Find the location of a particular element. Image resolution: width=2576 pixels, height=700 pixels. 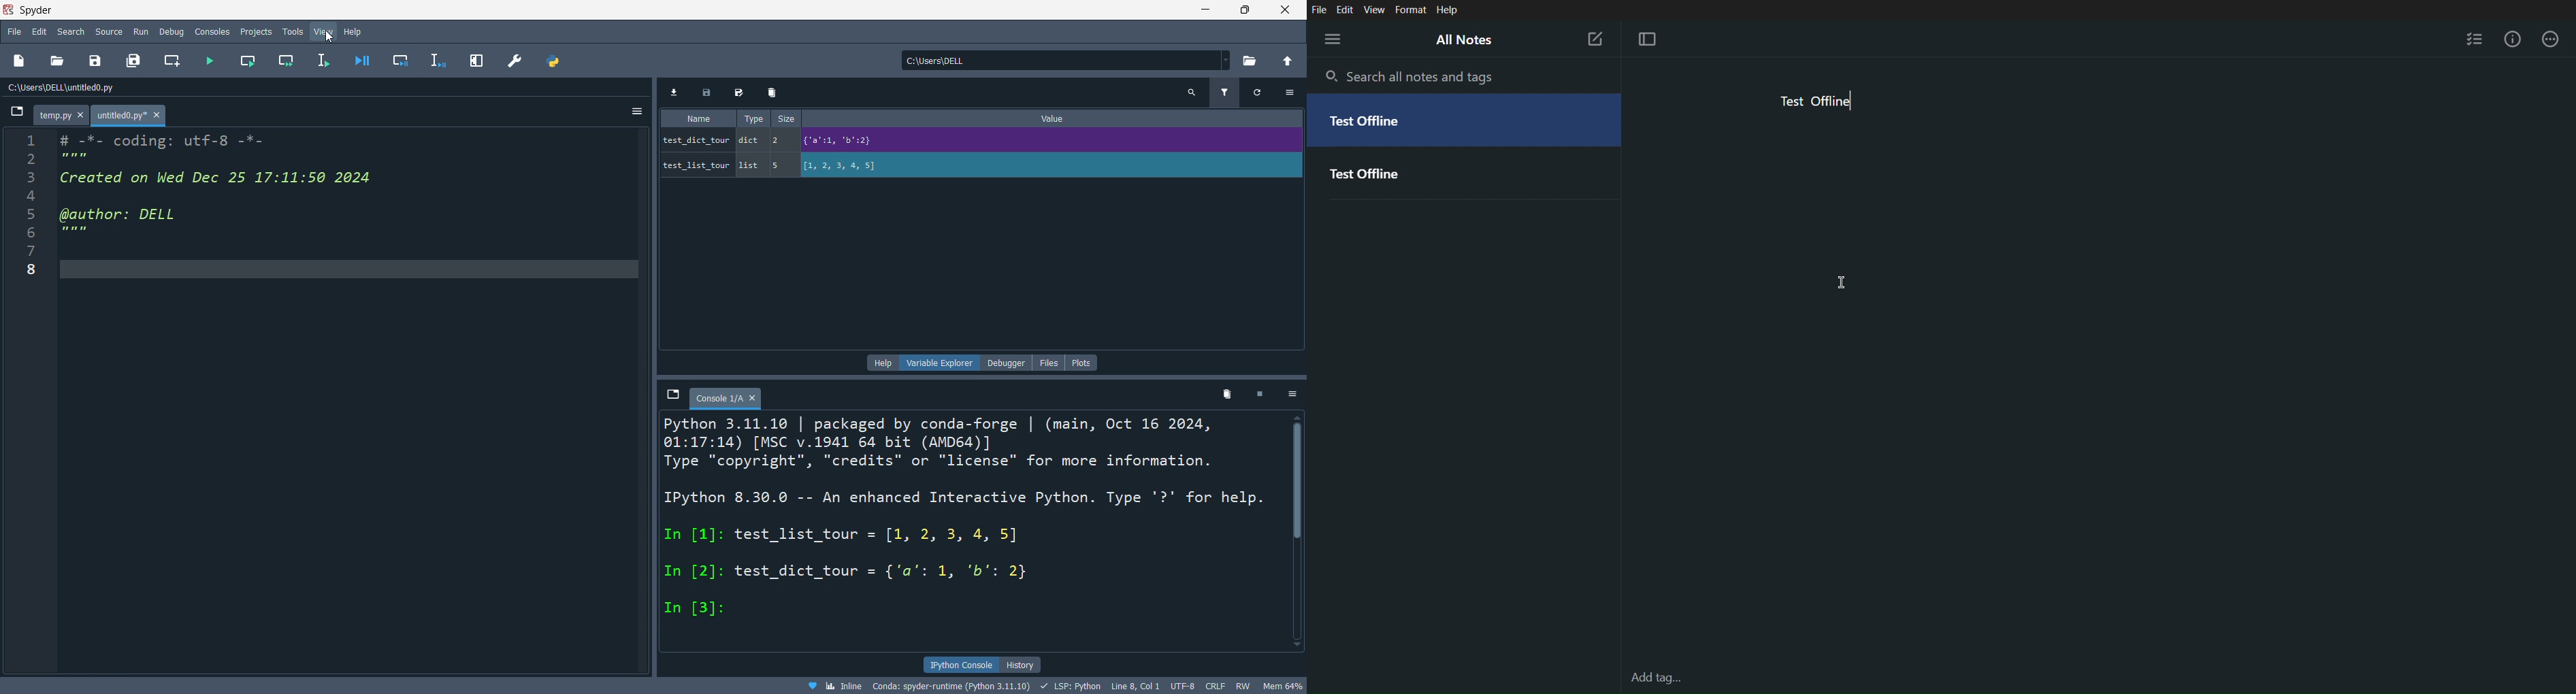

name is located at coordinates (698, 119).